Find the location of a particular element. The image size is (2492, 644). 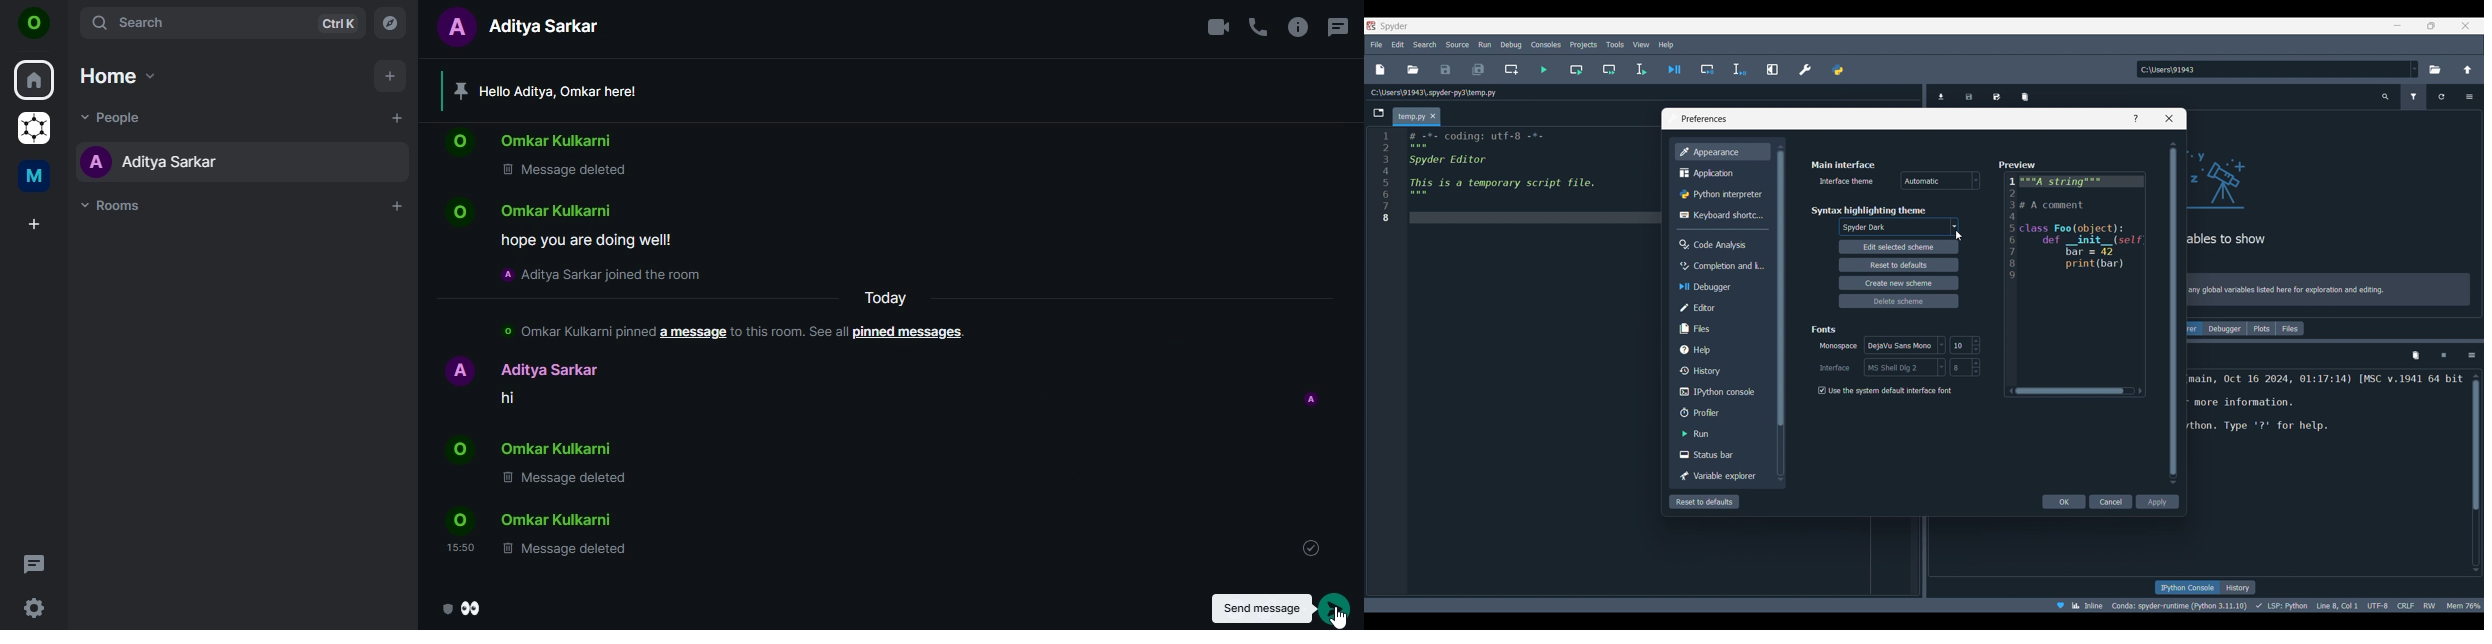

Edit menu is located at coordinates (1398, 44).